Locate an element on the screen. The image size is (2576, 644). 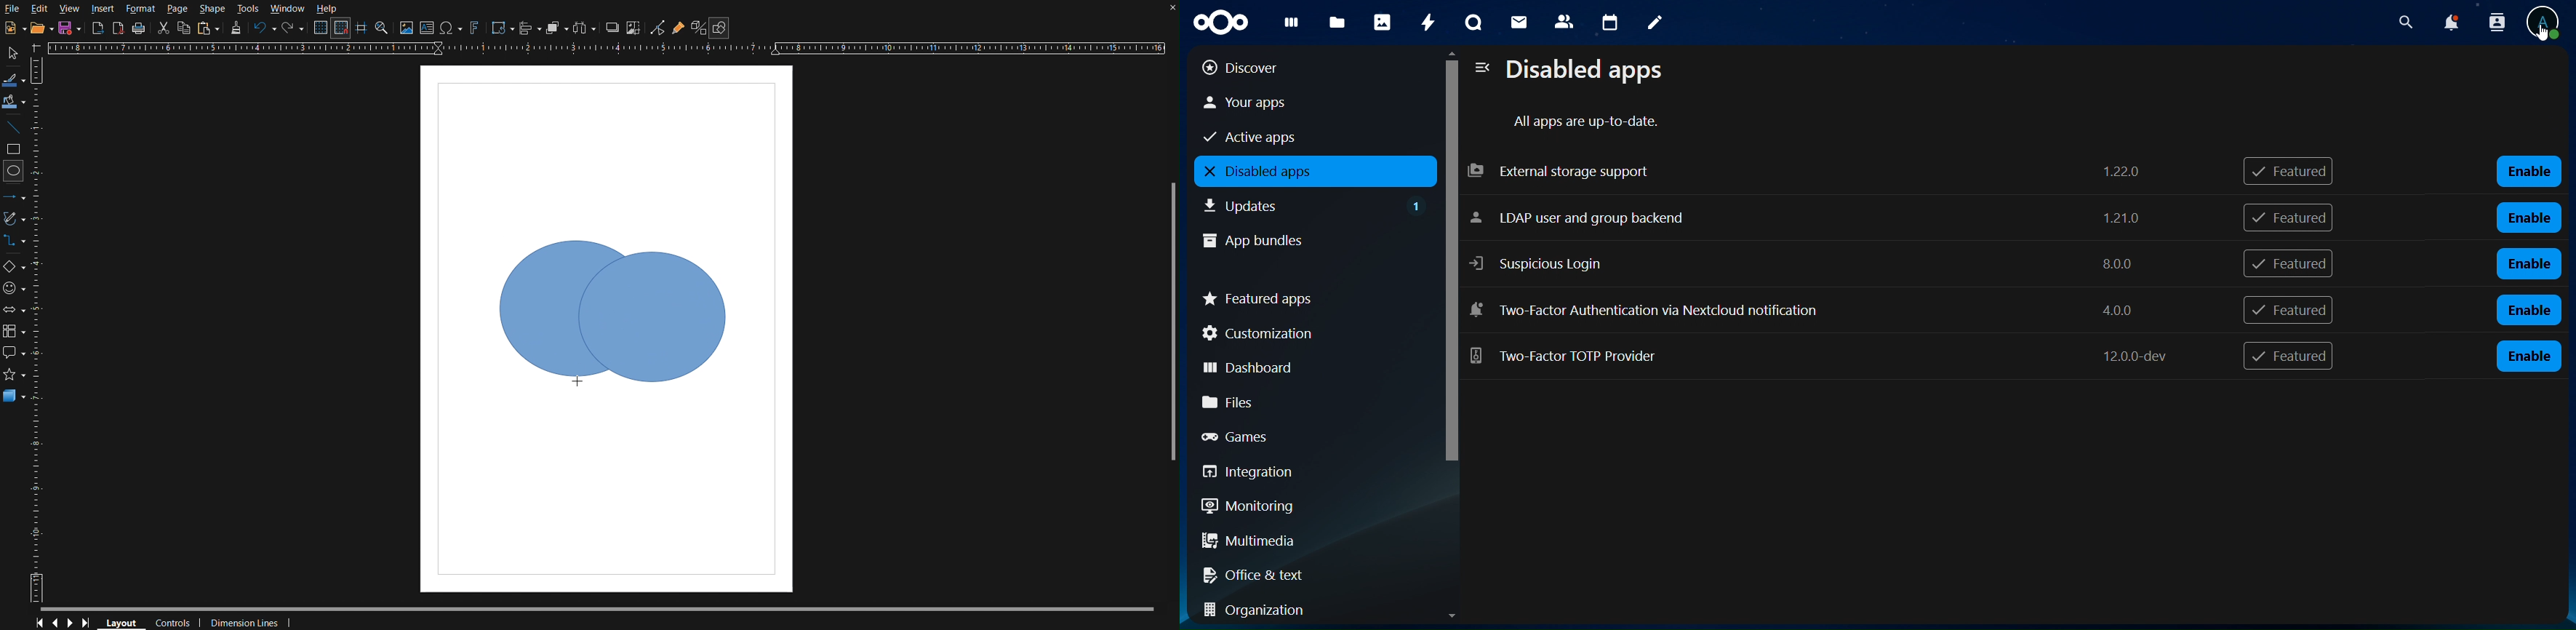
disabled apps is located at coordinates (1591, 71).